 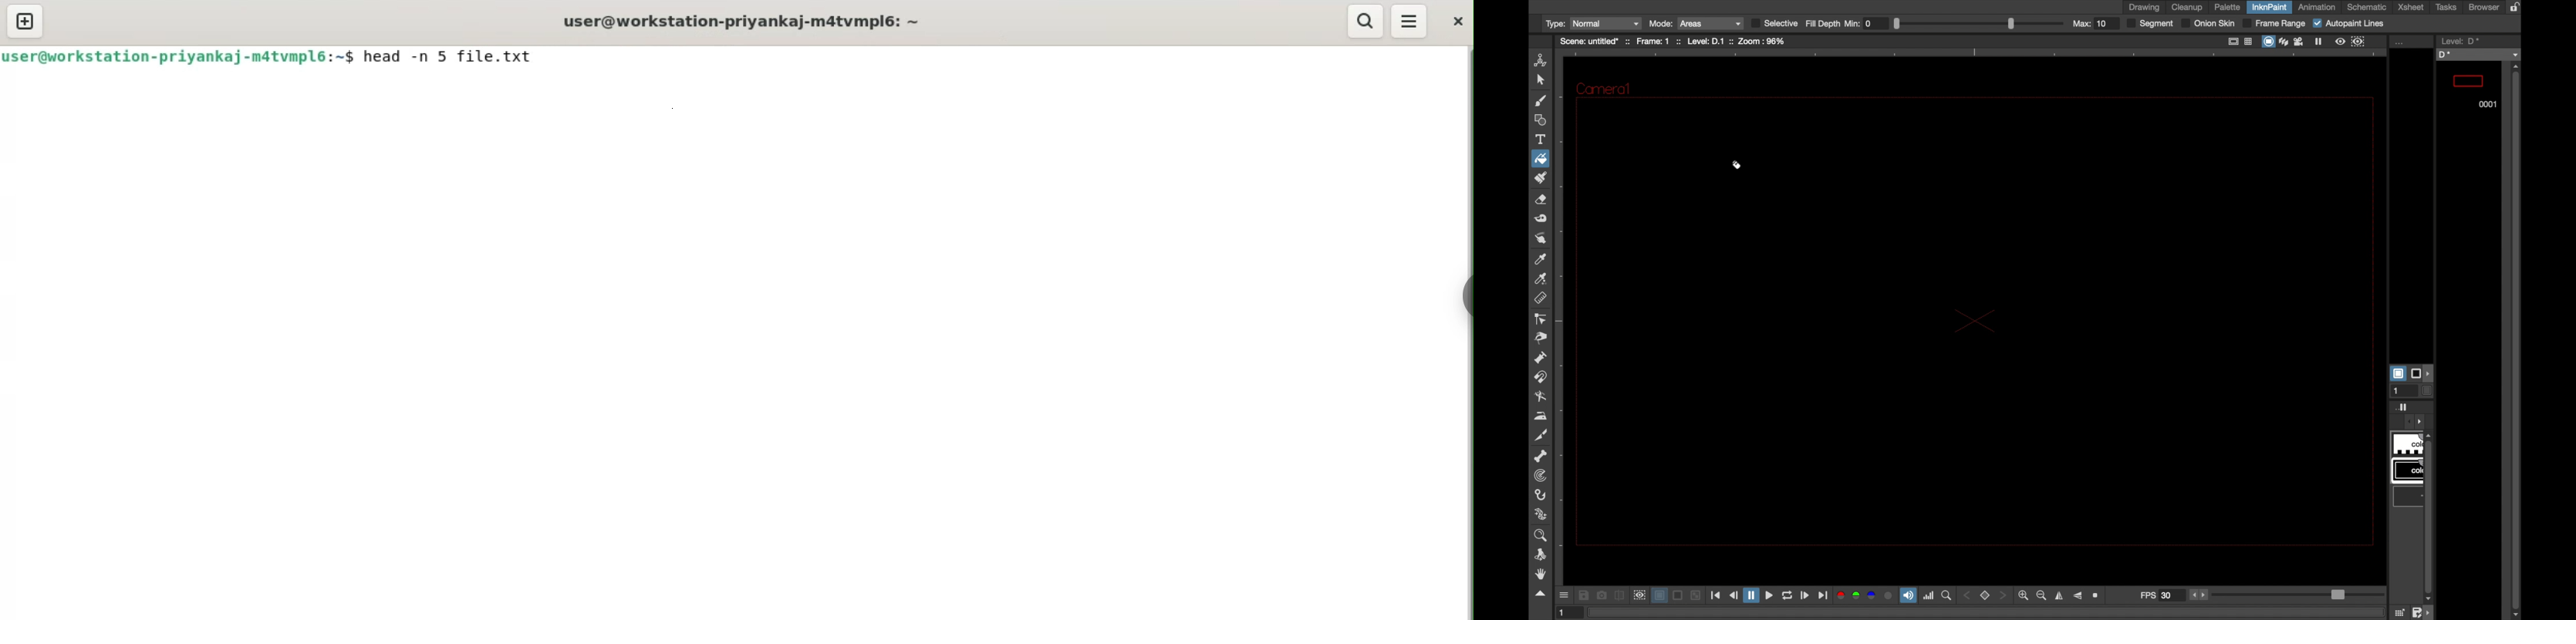 What do you see at coordinates (2228, 7) in the screenshot?
I see `palette` at bounding box center [2228, 7].